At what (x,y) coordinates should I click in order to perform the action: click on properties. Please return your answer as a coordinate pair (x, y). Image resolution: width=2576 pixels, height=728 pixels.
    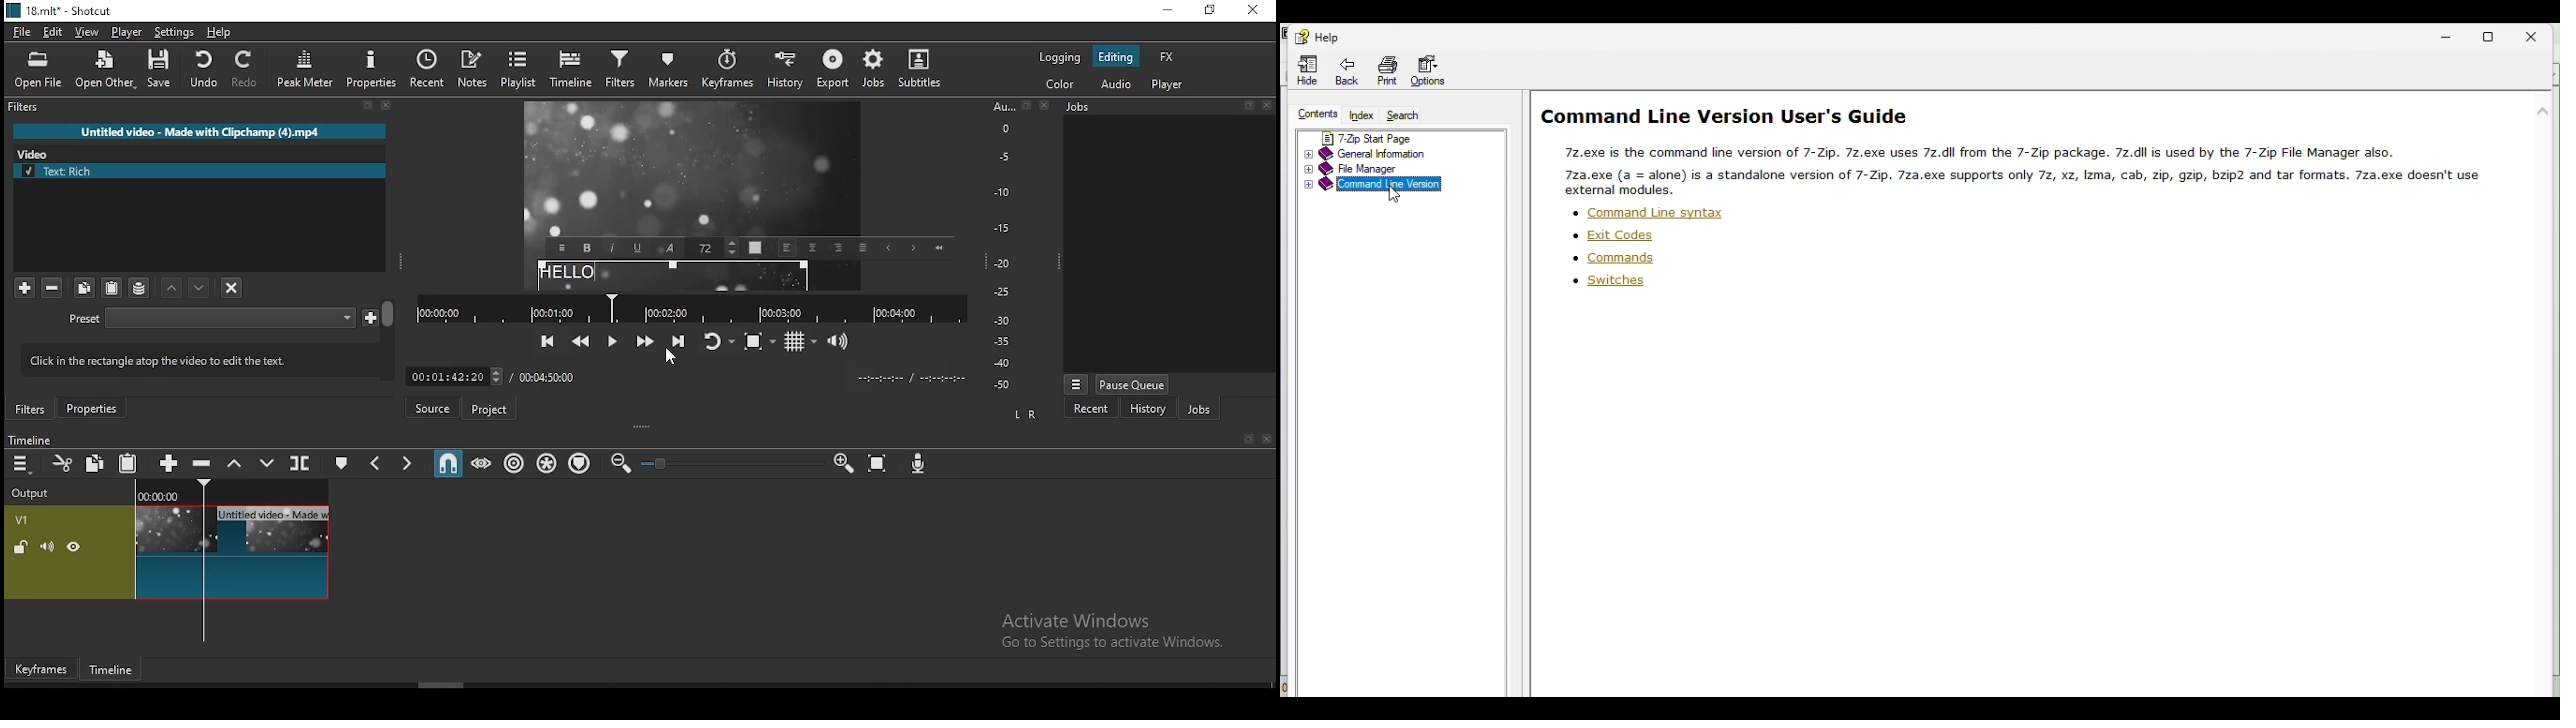
    Looking at the image, I should click on (91, 408).